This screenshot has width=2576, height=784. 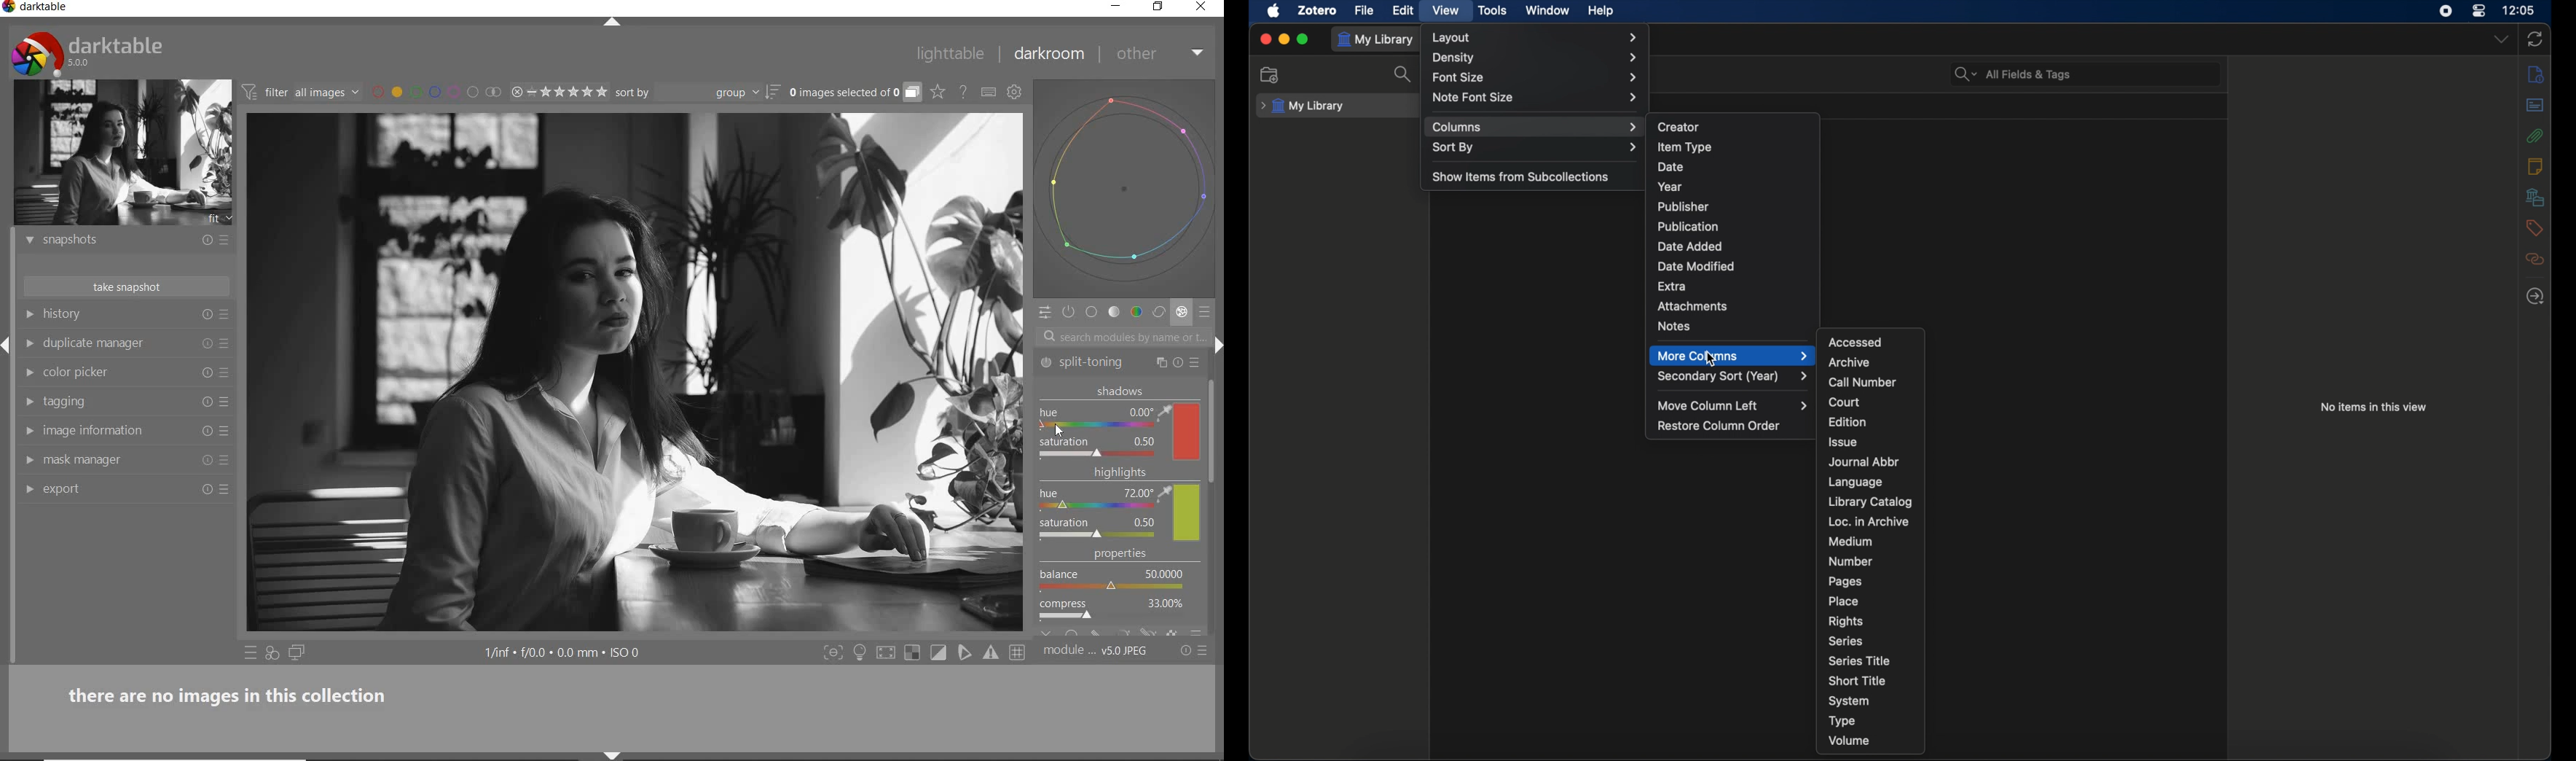 I want to click on sync, so click(x=2535, y=40).